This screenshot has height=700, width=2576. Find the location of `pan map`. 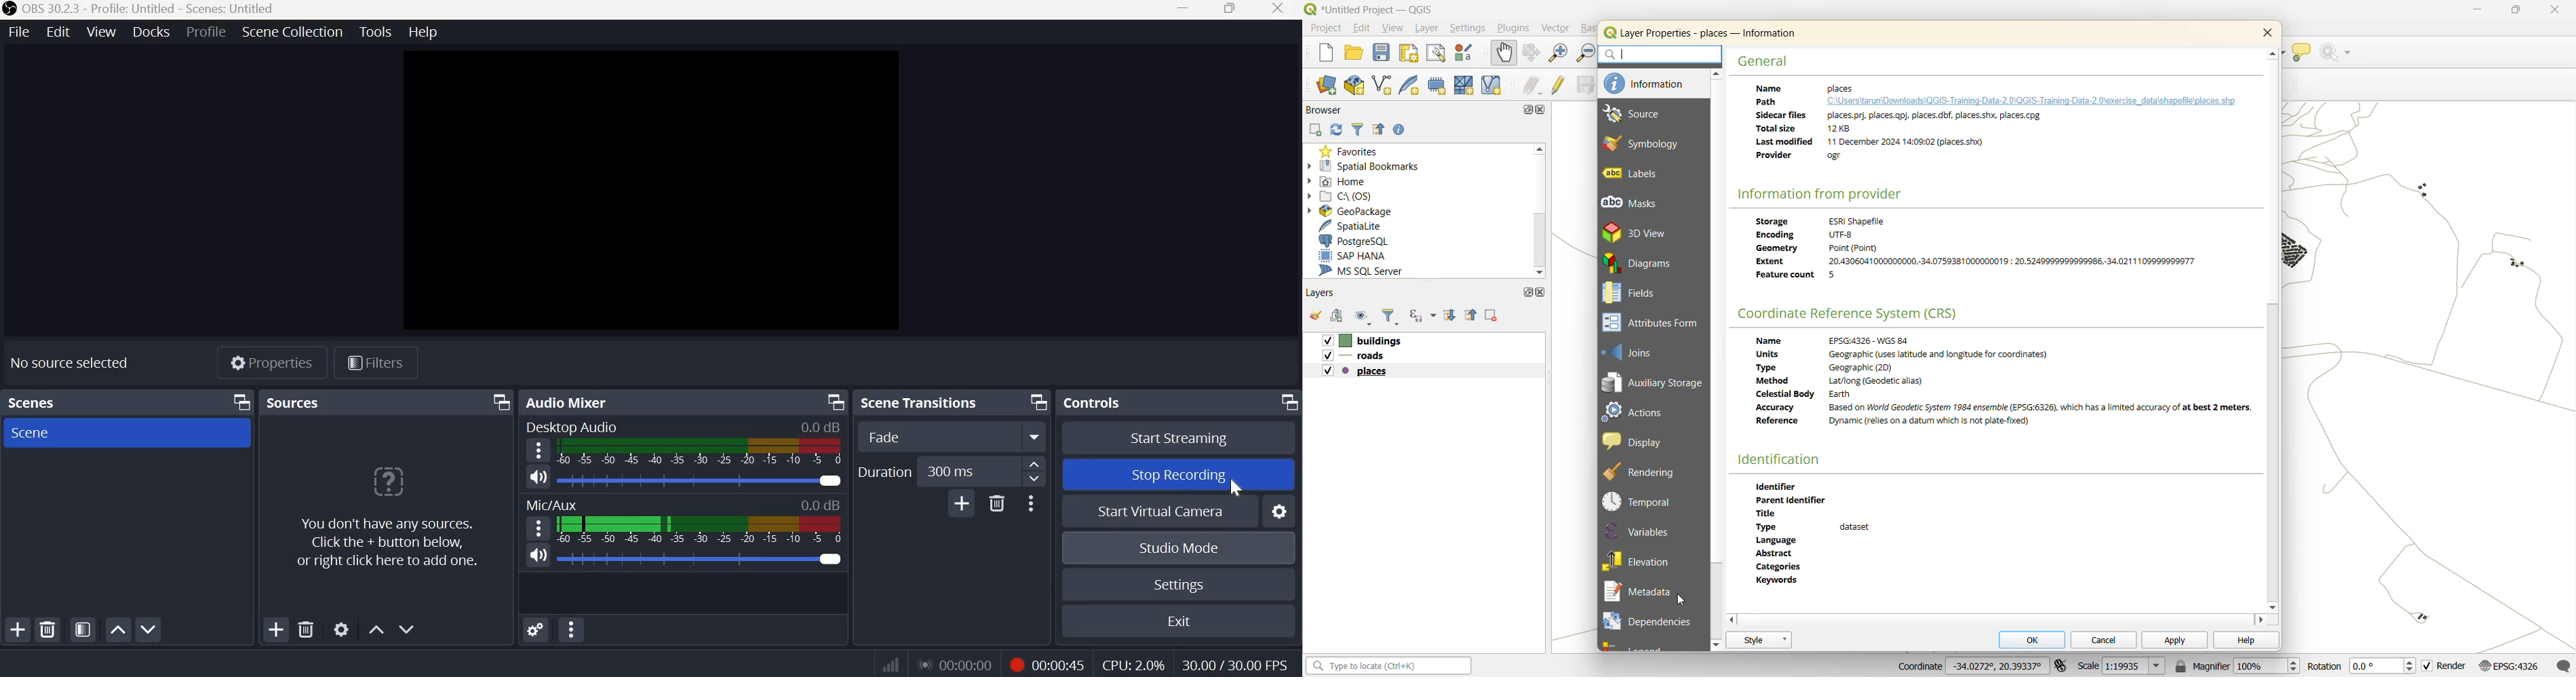

pan map is located at coordinates (1503, 53).